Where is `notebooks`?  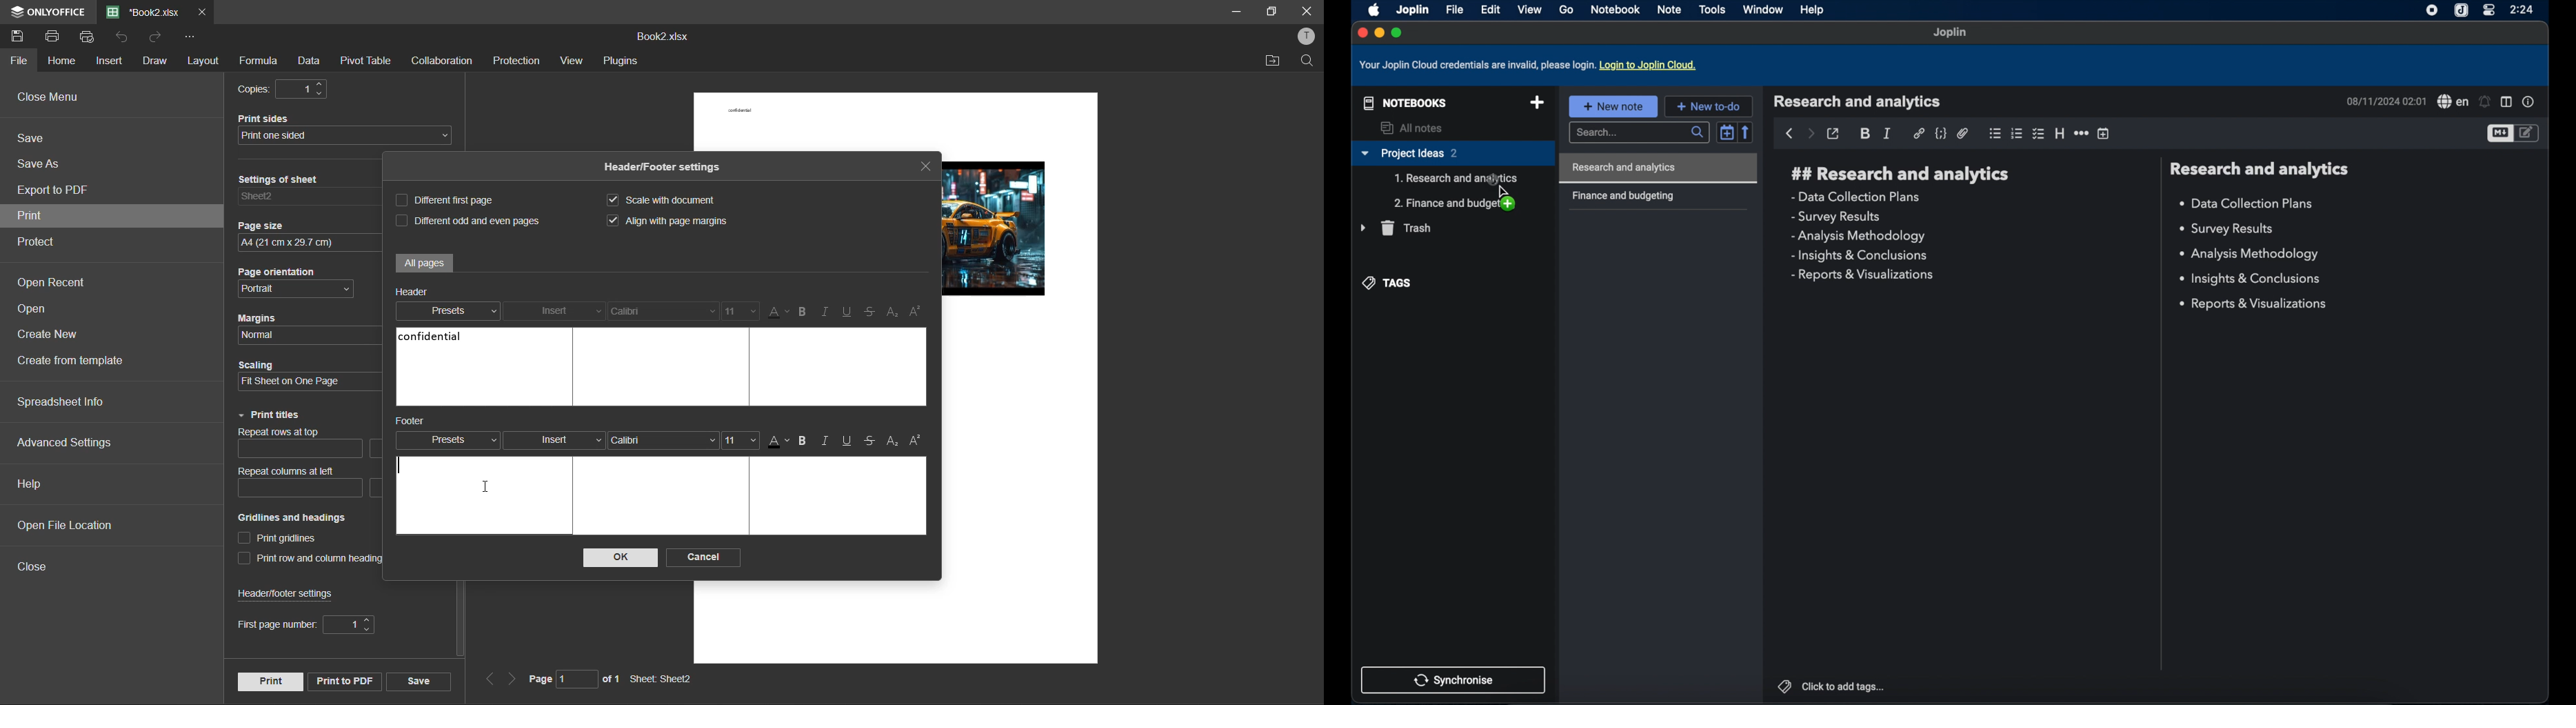 notebooks is located at coordinates (1402, 102).